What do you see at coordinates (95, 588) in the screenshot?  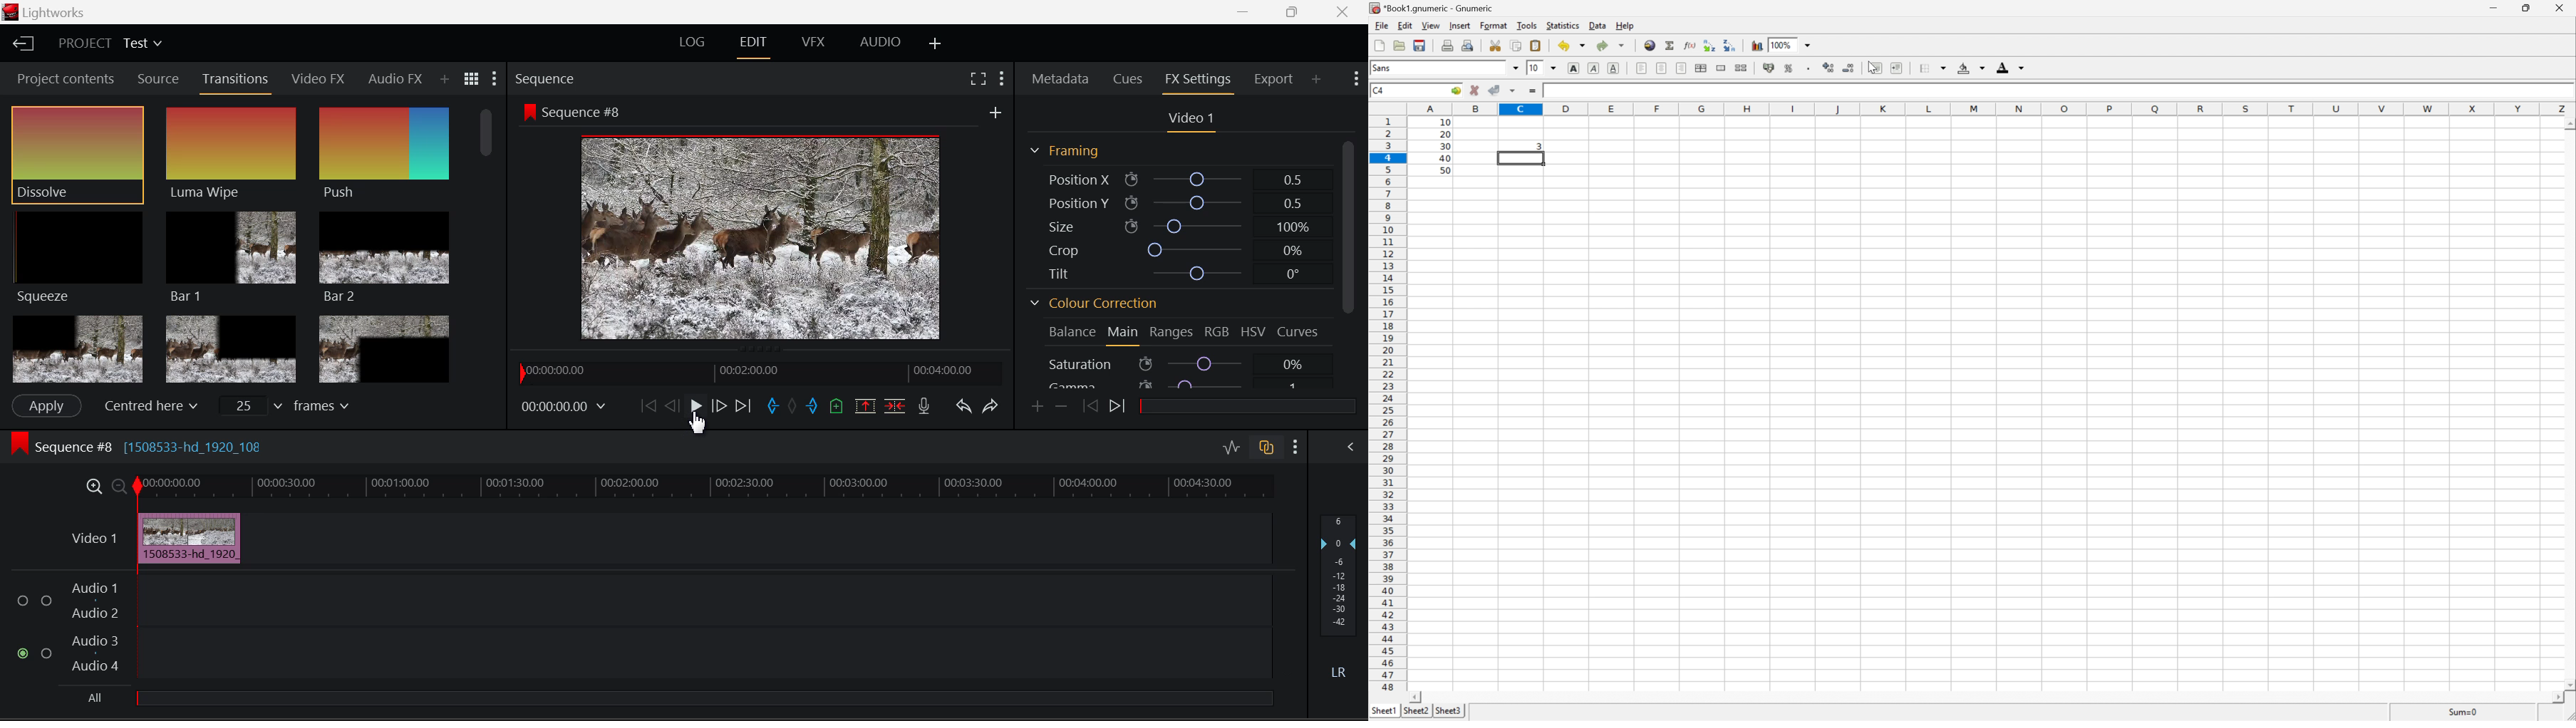 I see `Audio 1` at bounding box center [95, 588].